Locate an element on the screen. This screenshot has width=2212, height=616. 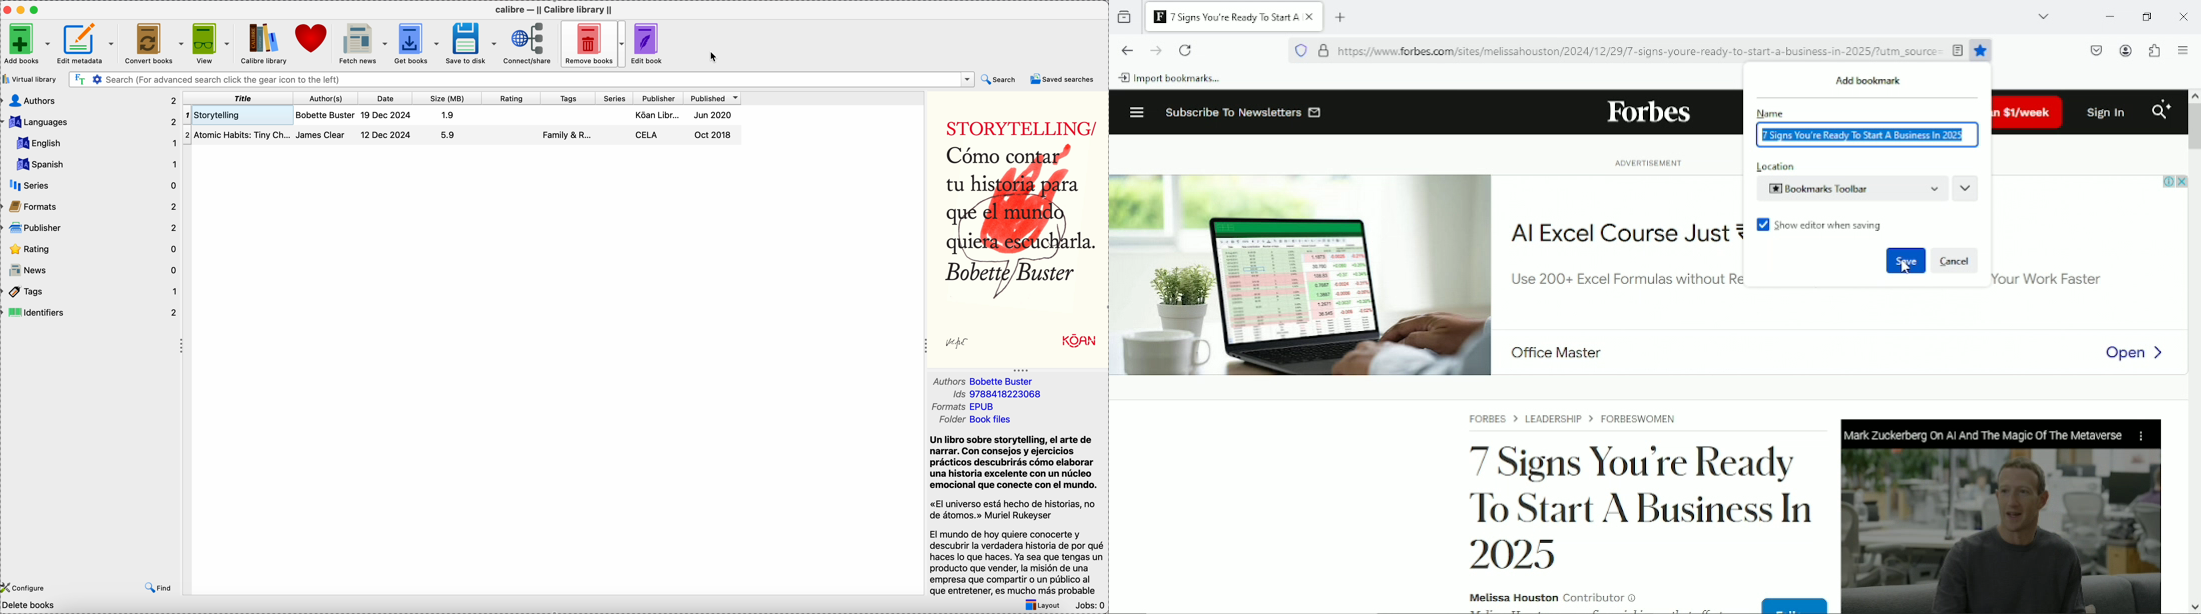
identifiers is located at coordinates (91, 314).